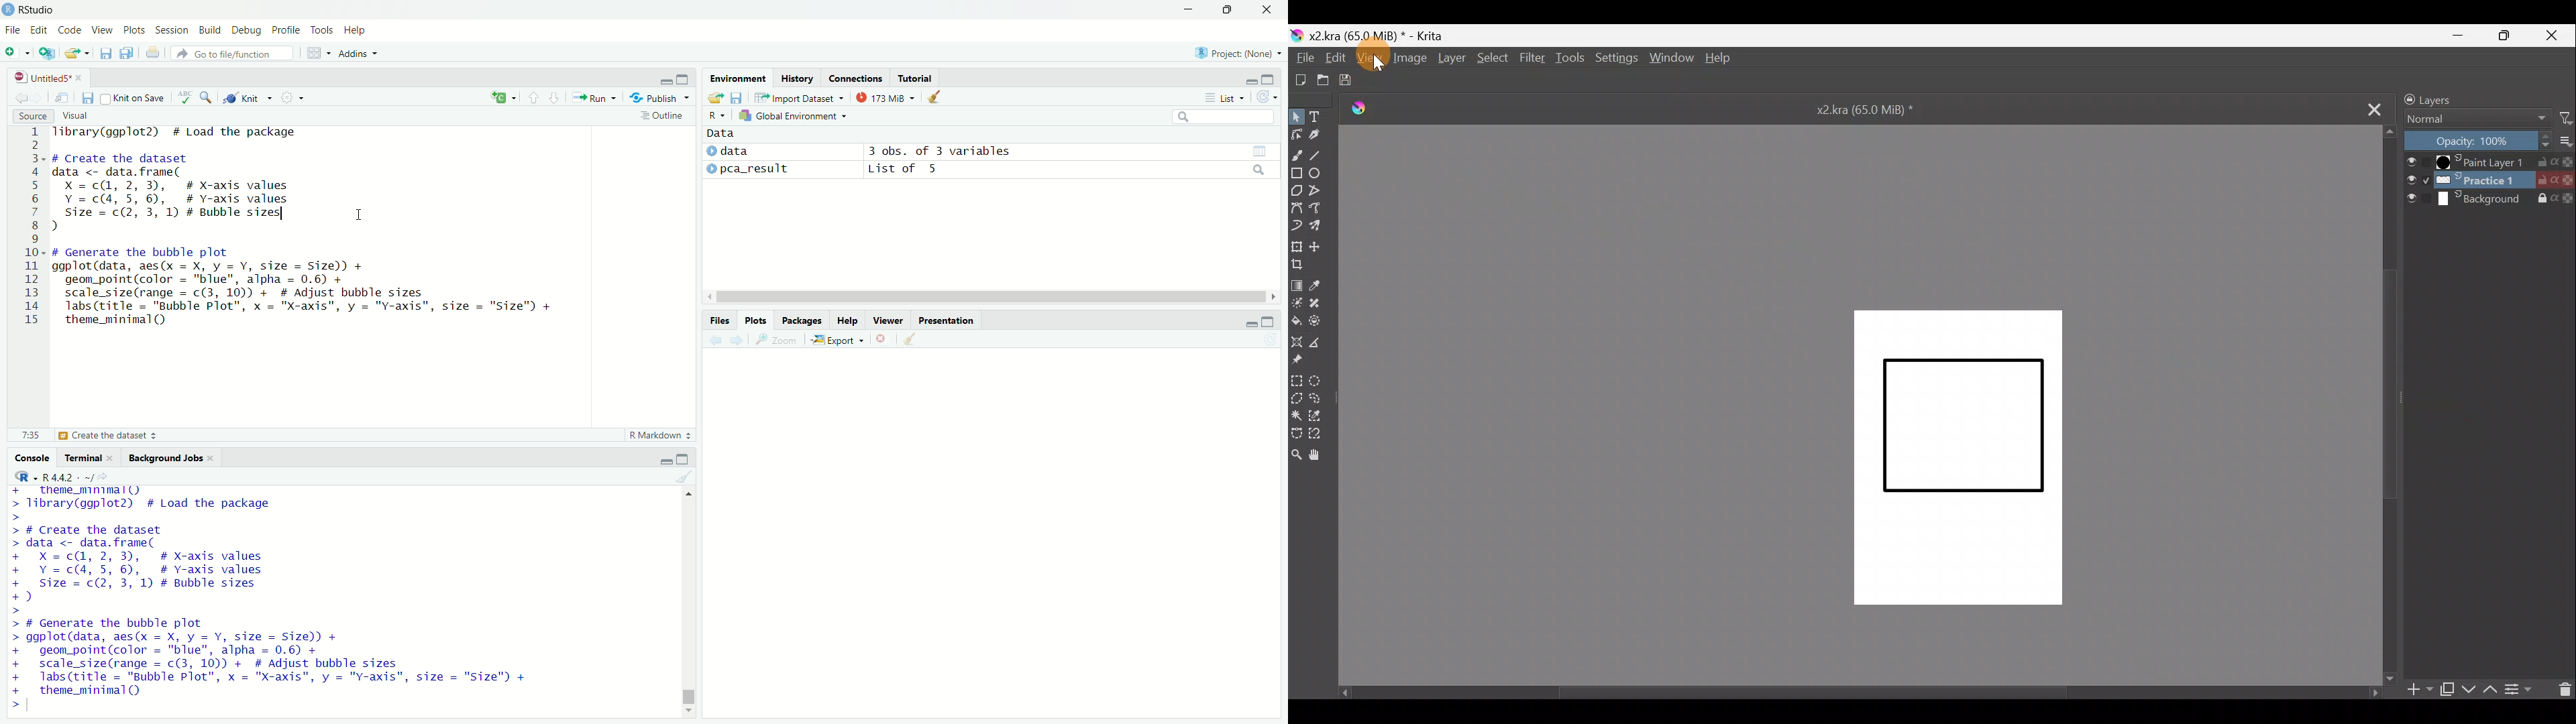 Image resolution: width=2576 pixels, height=728 pixels. What do you see at coordinates (1322, 431) in the screenshot?
I see `Magnetic curve selection tool` at bounding box center [1322, 431].